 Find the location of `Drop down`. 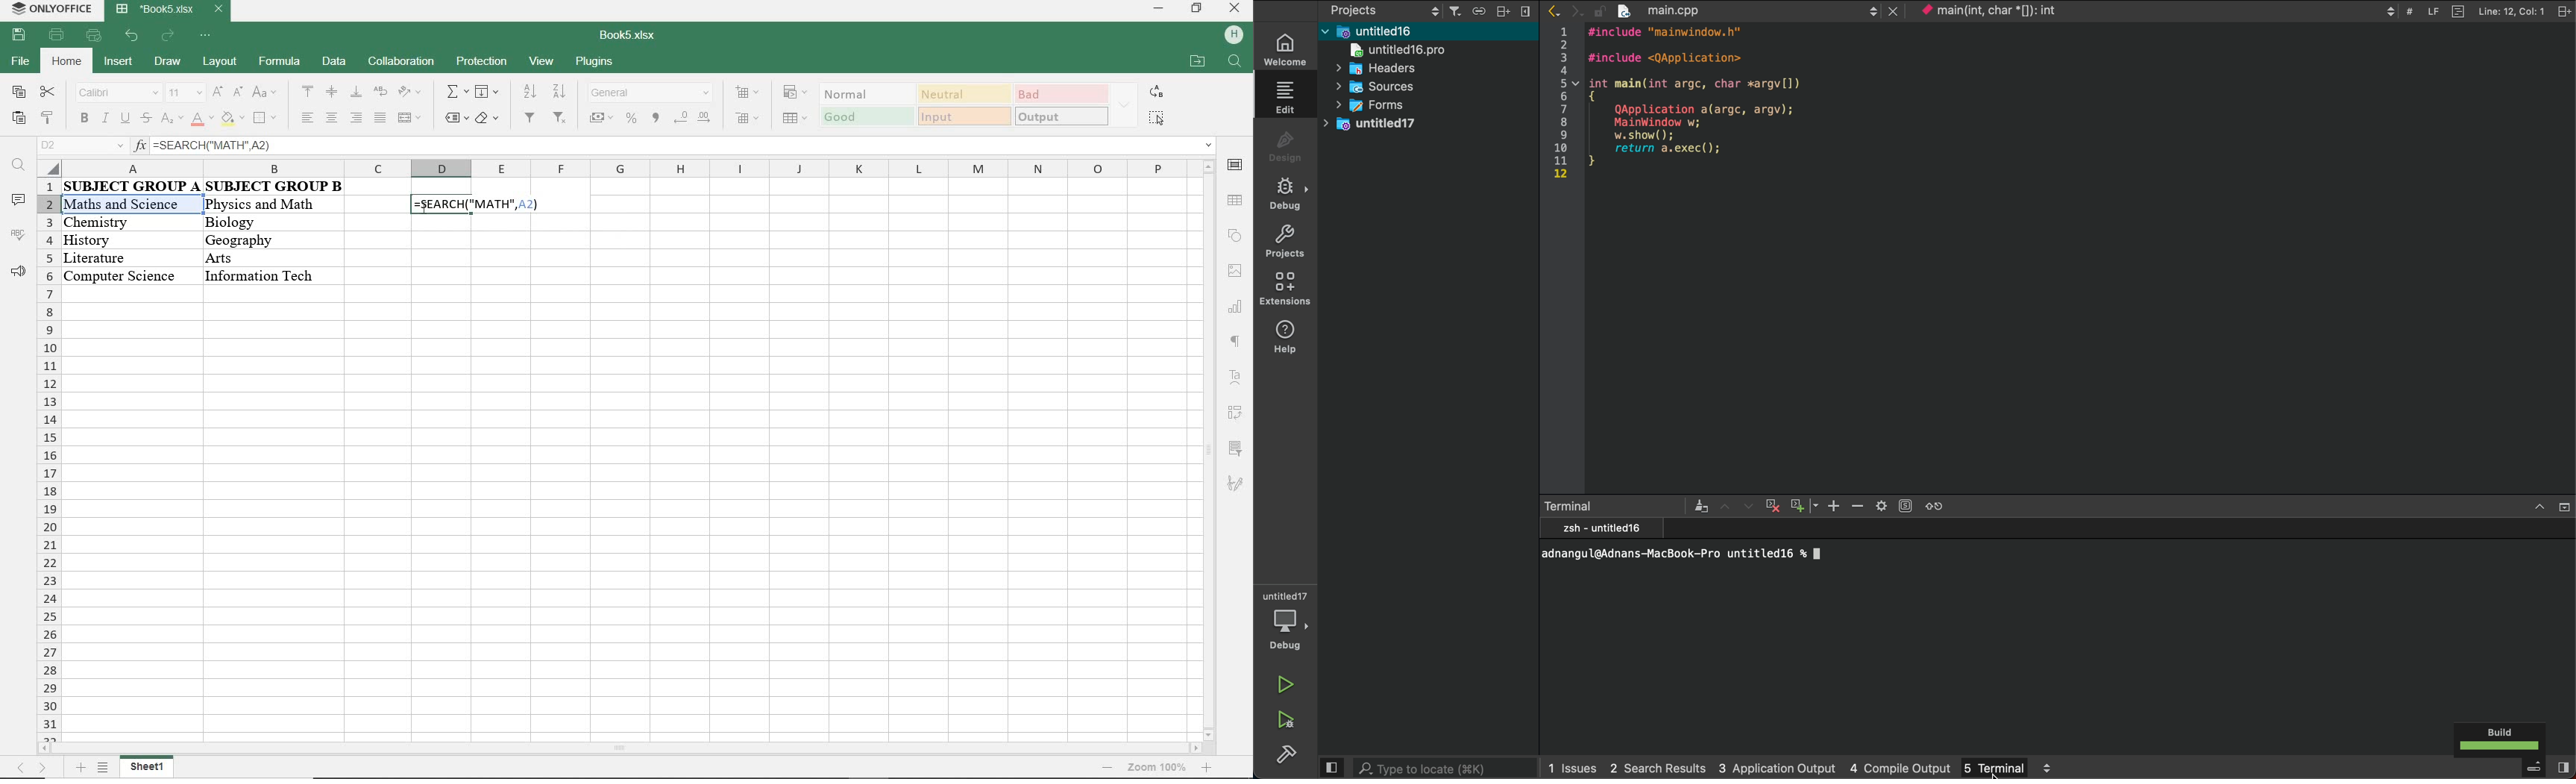

Drop down is located at coordinates (2538, 506).